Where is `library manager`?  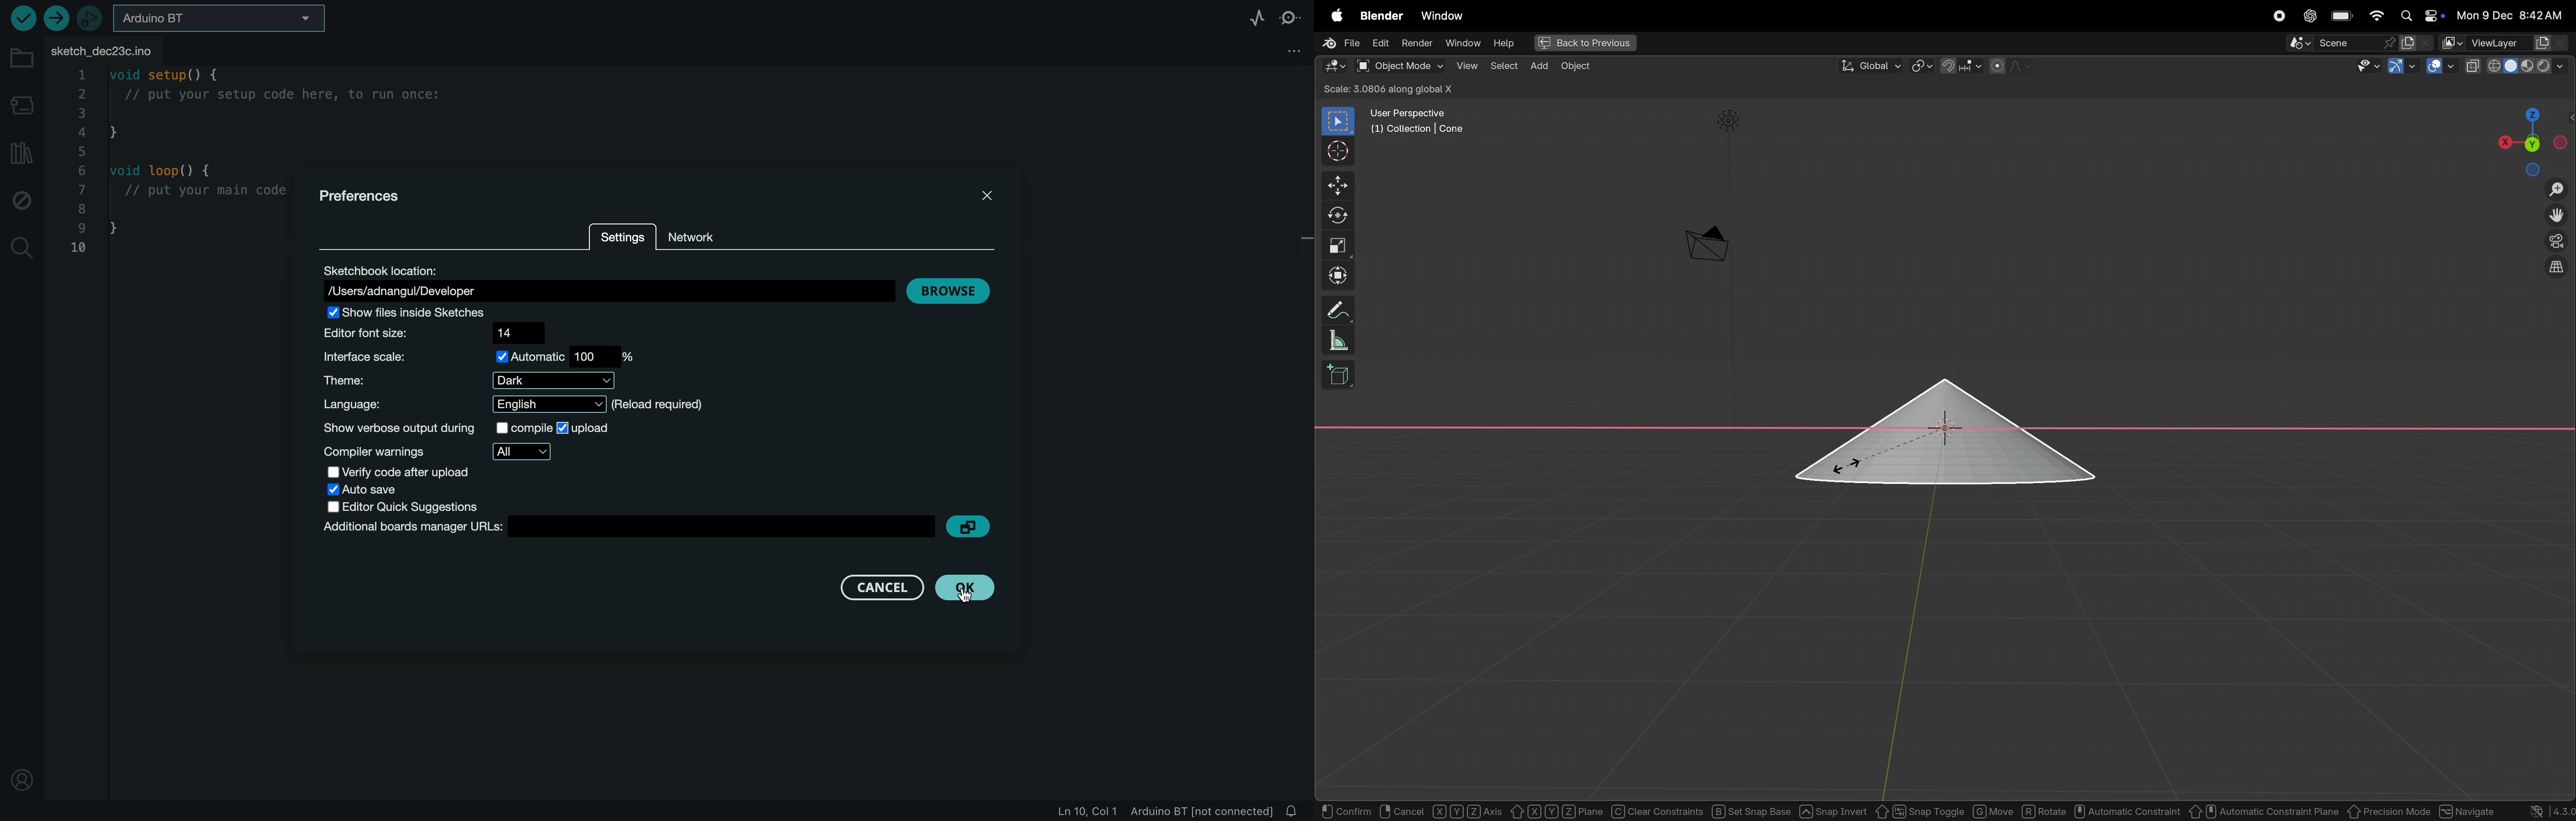
library manager is located at coordinates (21, 154).